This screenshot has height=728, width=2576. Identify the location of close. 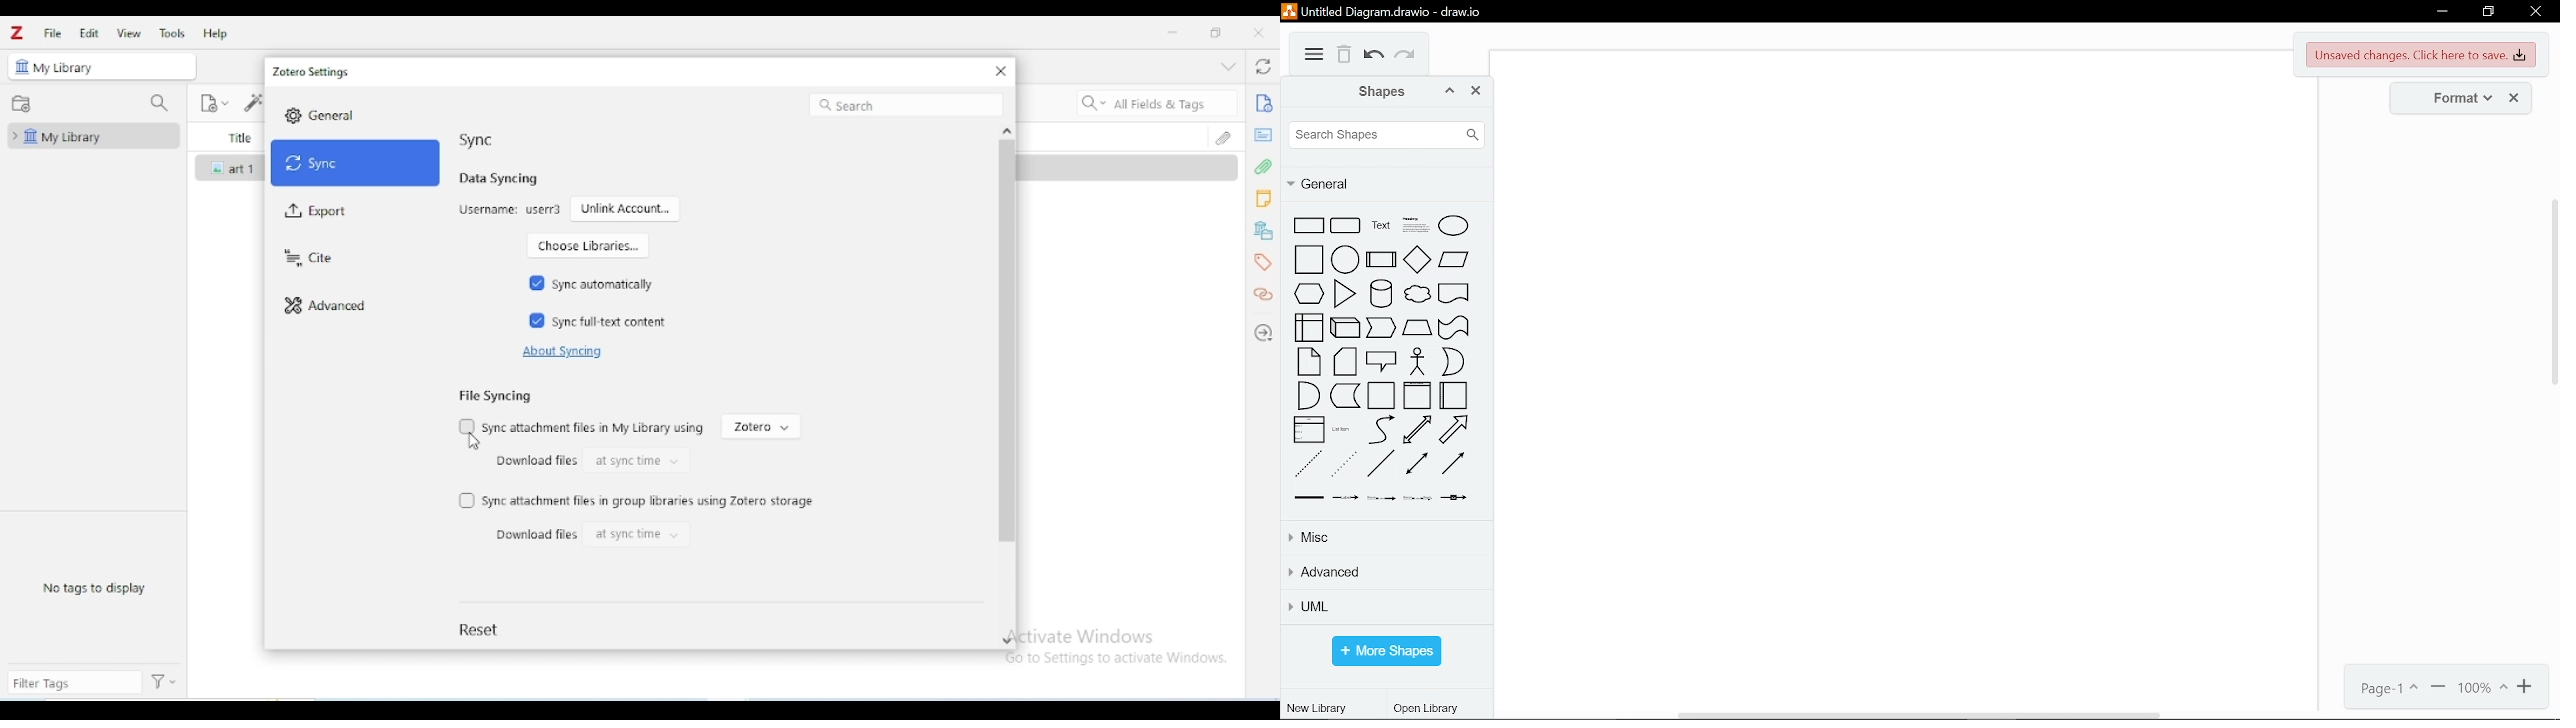
(2536, 14).